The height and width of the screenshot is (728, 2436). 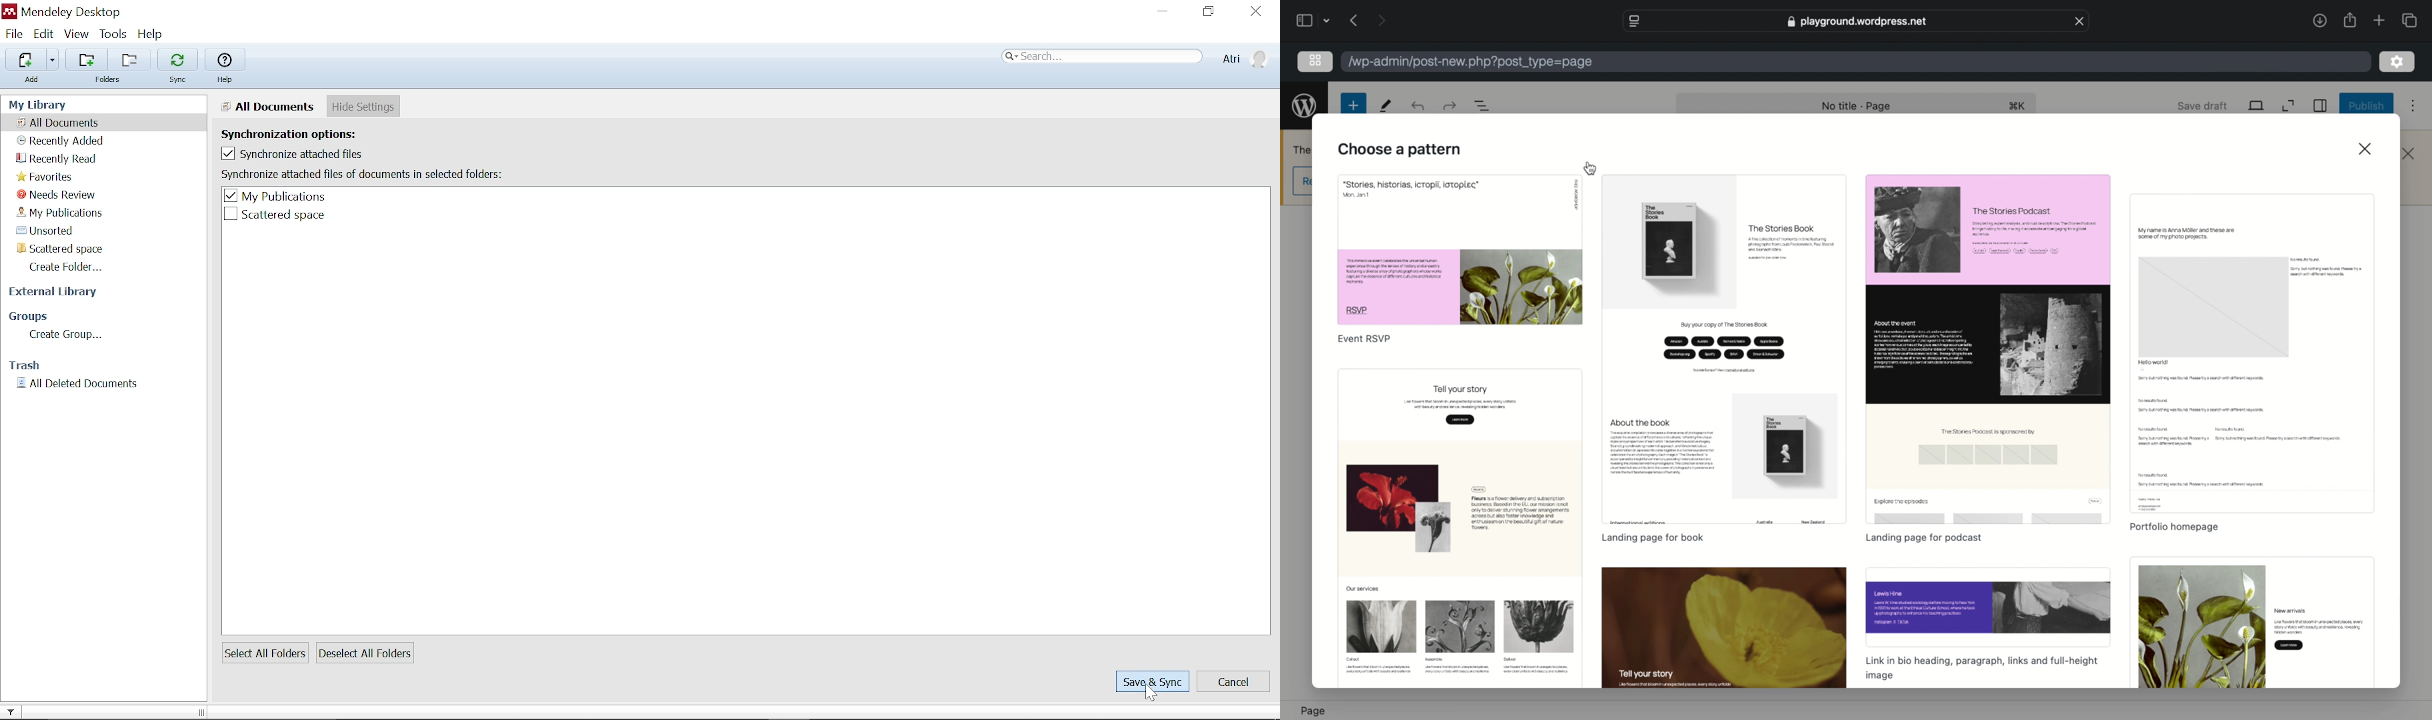 I want to click on web address, so click(x=1857, y=21).